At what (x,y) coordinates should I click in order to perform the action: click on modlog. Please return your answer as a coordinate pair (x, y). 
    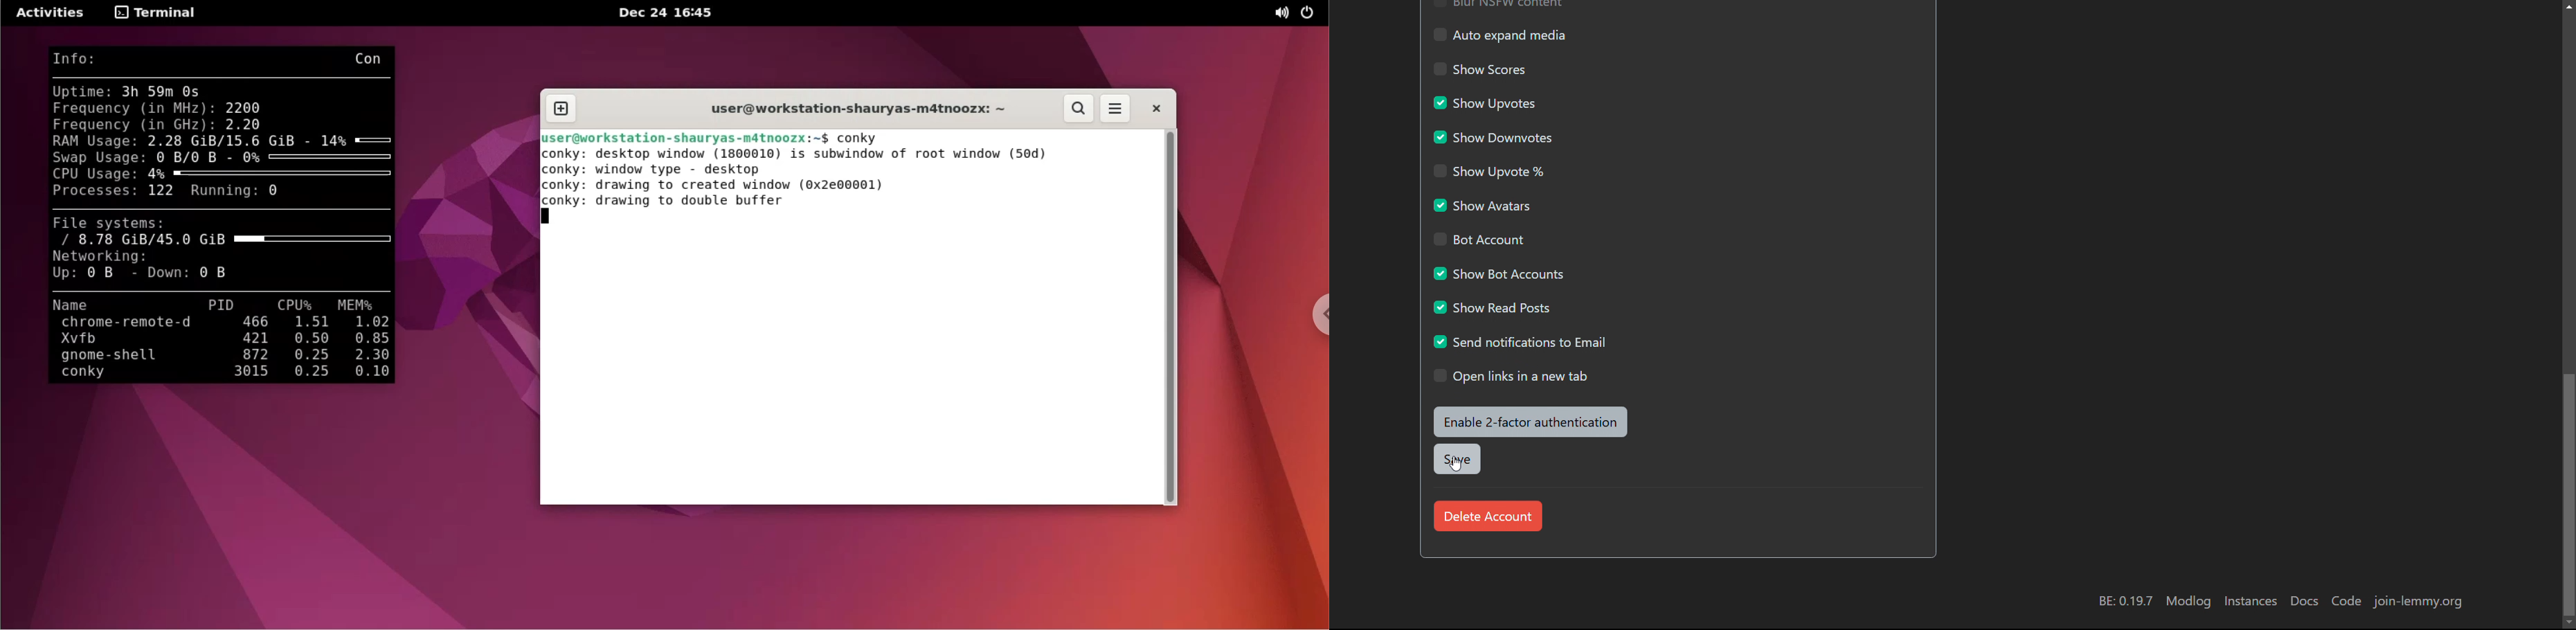
    Looking at the image, I should click on (2188, 601).